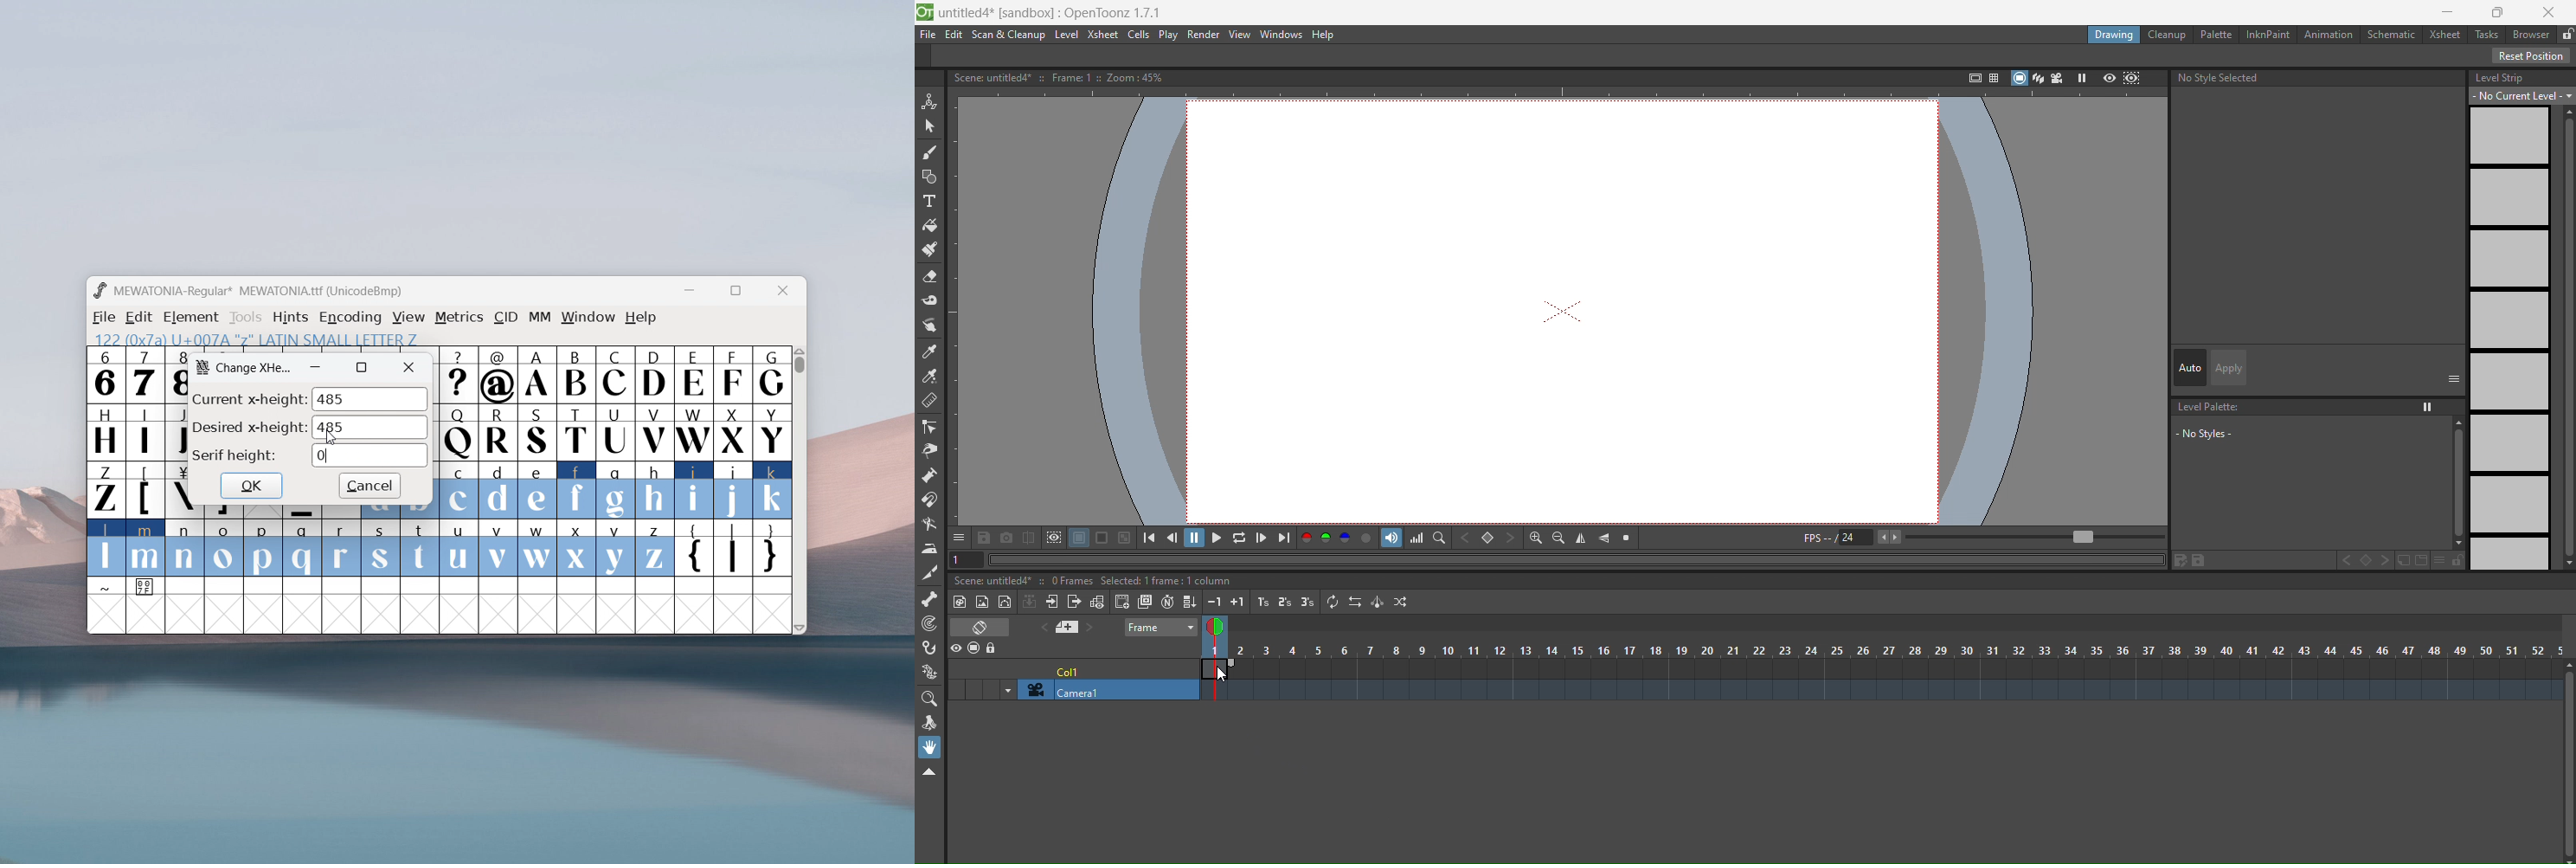 The width and height of the screenshot is (2576, 868). Describe the element at coordinates (695, 293) in the screenshot. I see `minimize` at that location.